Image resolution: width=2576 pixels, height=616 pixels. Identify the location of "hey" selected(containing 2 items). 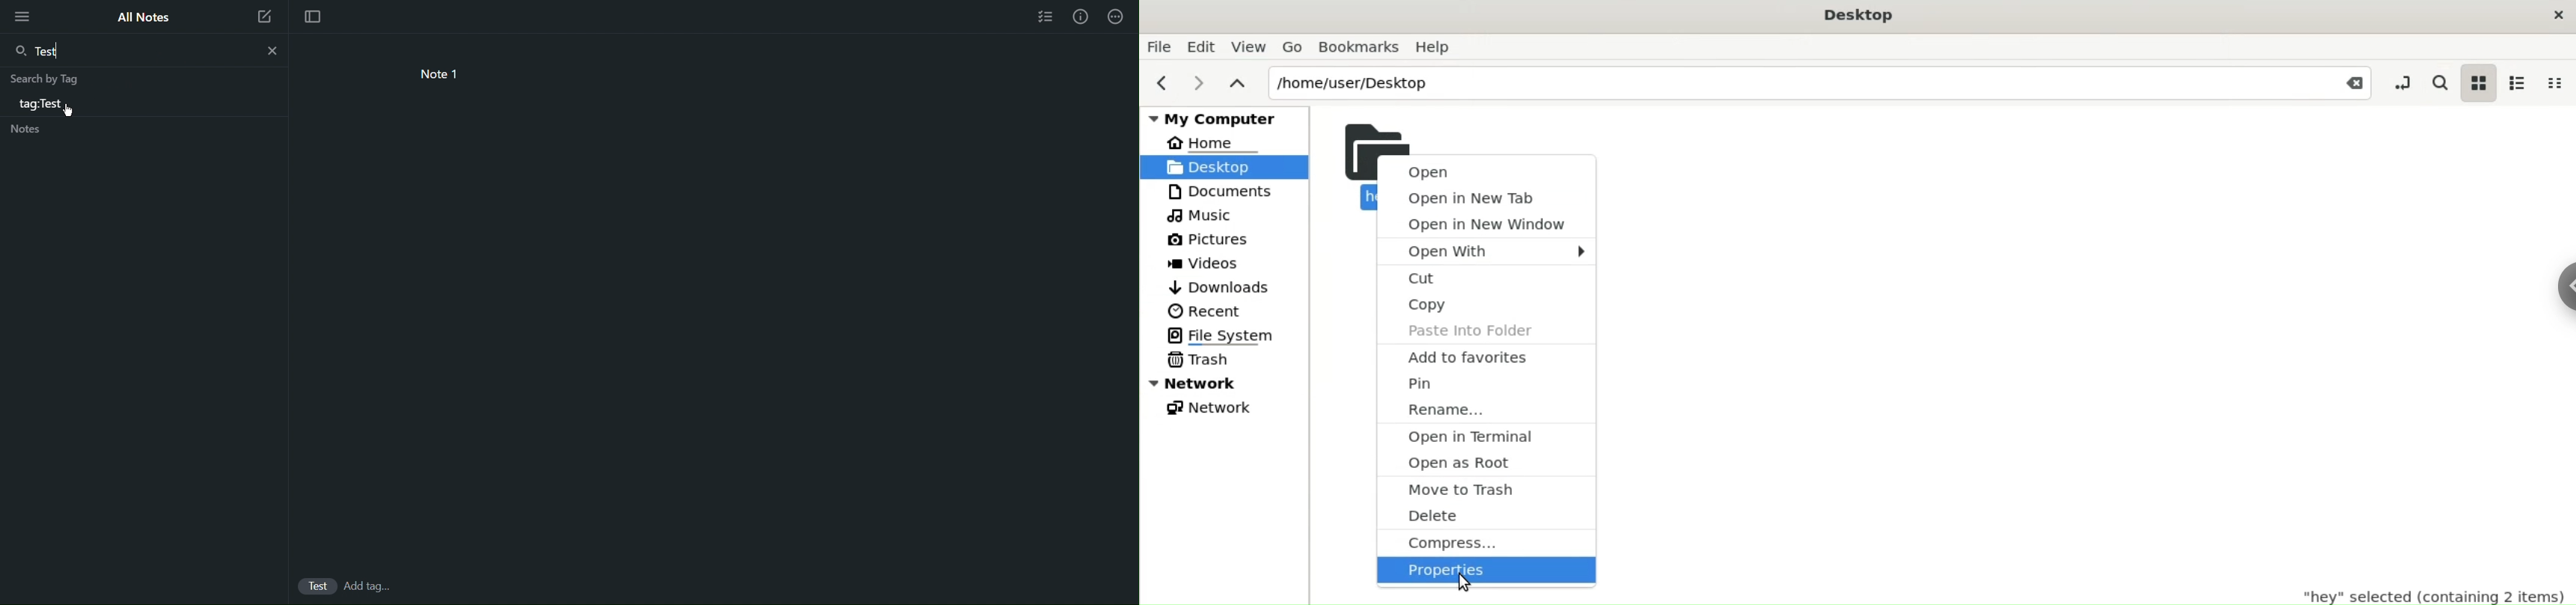
(2431, 594).